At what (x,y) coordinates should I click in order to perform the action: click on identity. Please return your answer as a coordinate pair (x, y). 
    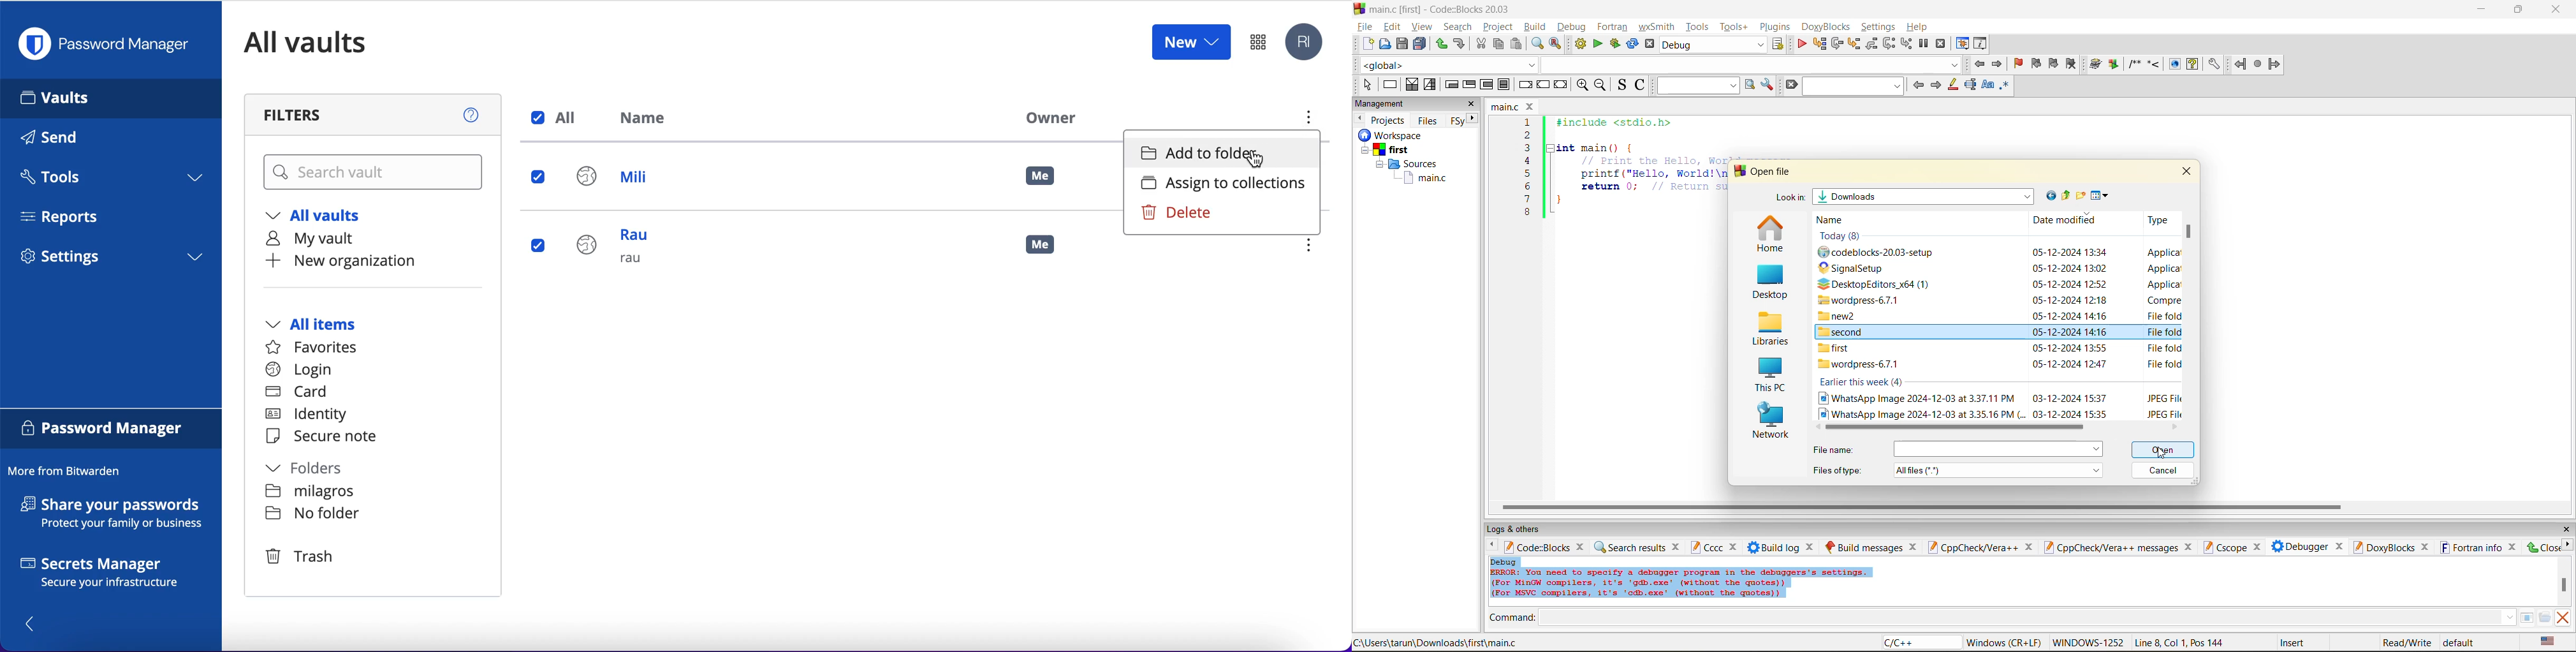
    Looking at the image, I should click on (311, 416).